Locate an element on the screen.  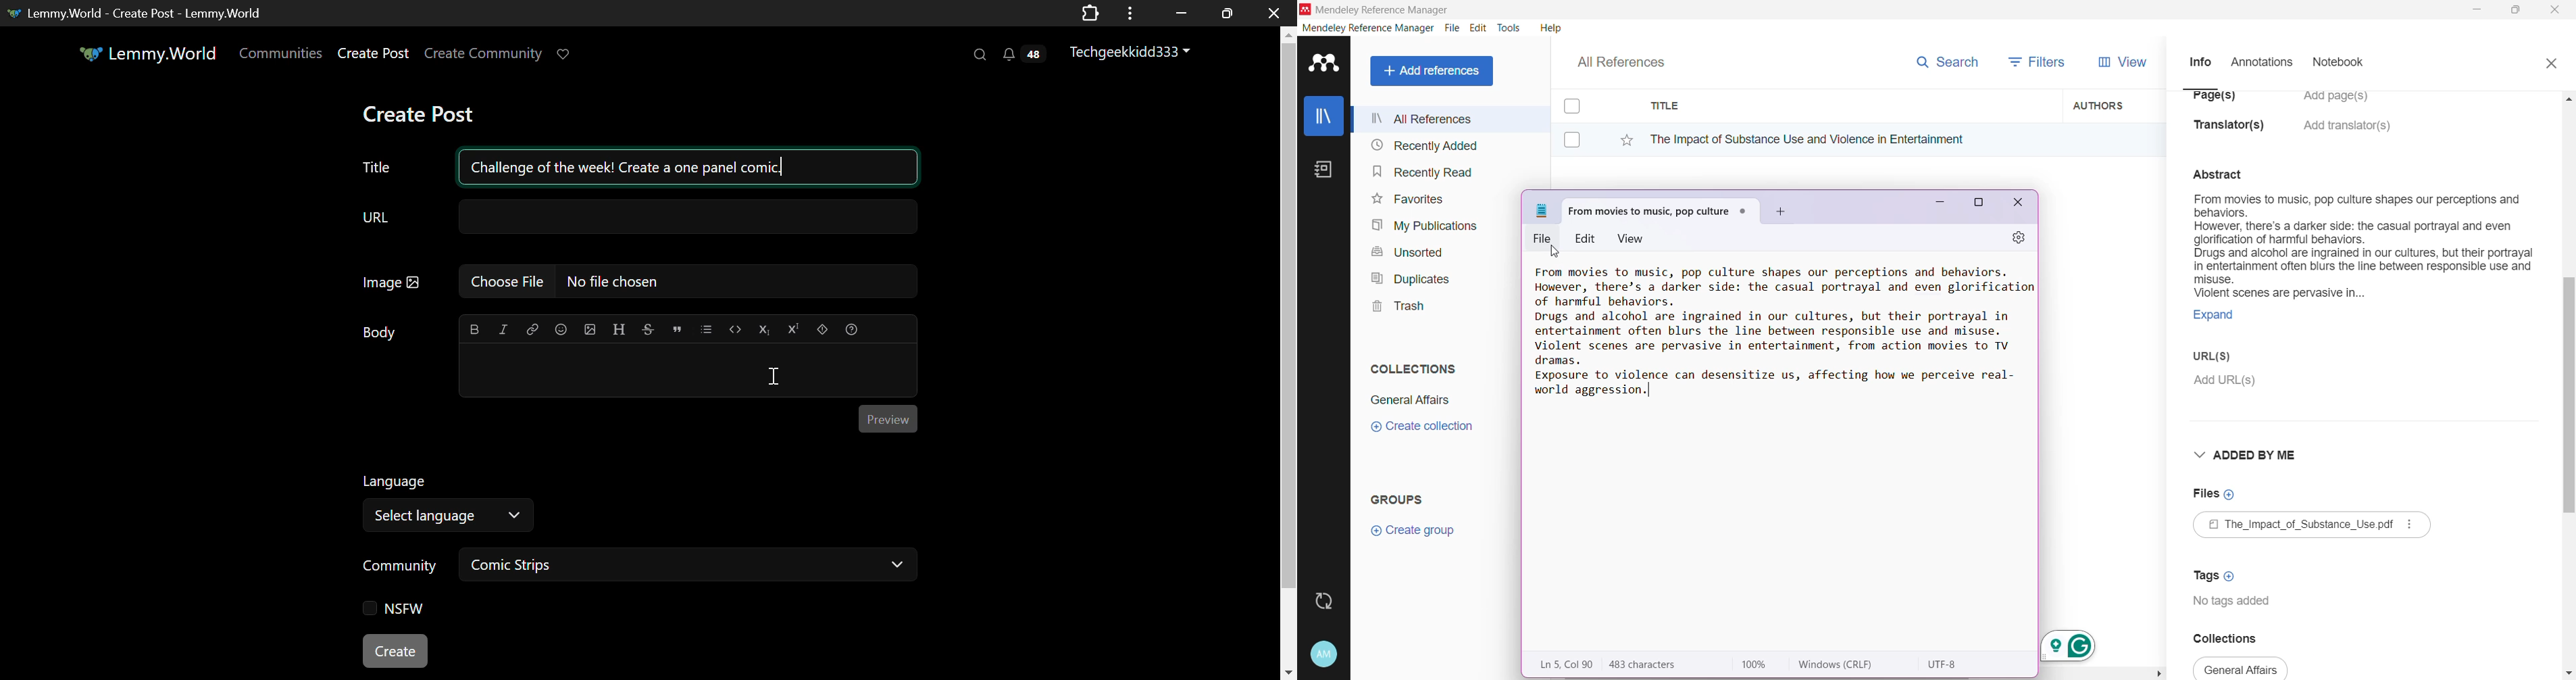
Add New Tab is located at coordinates (1782, 212).